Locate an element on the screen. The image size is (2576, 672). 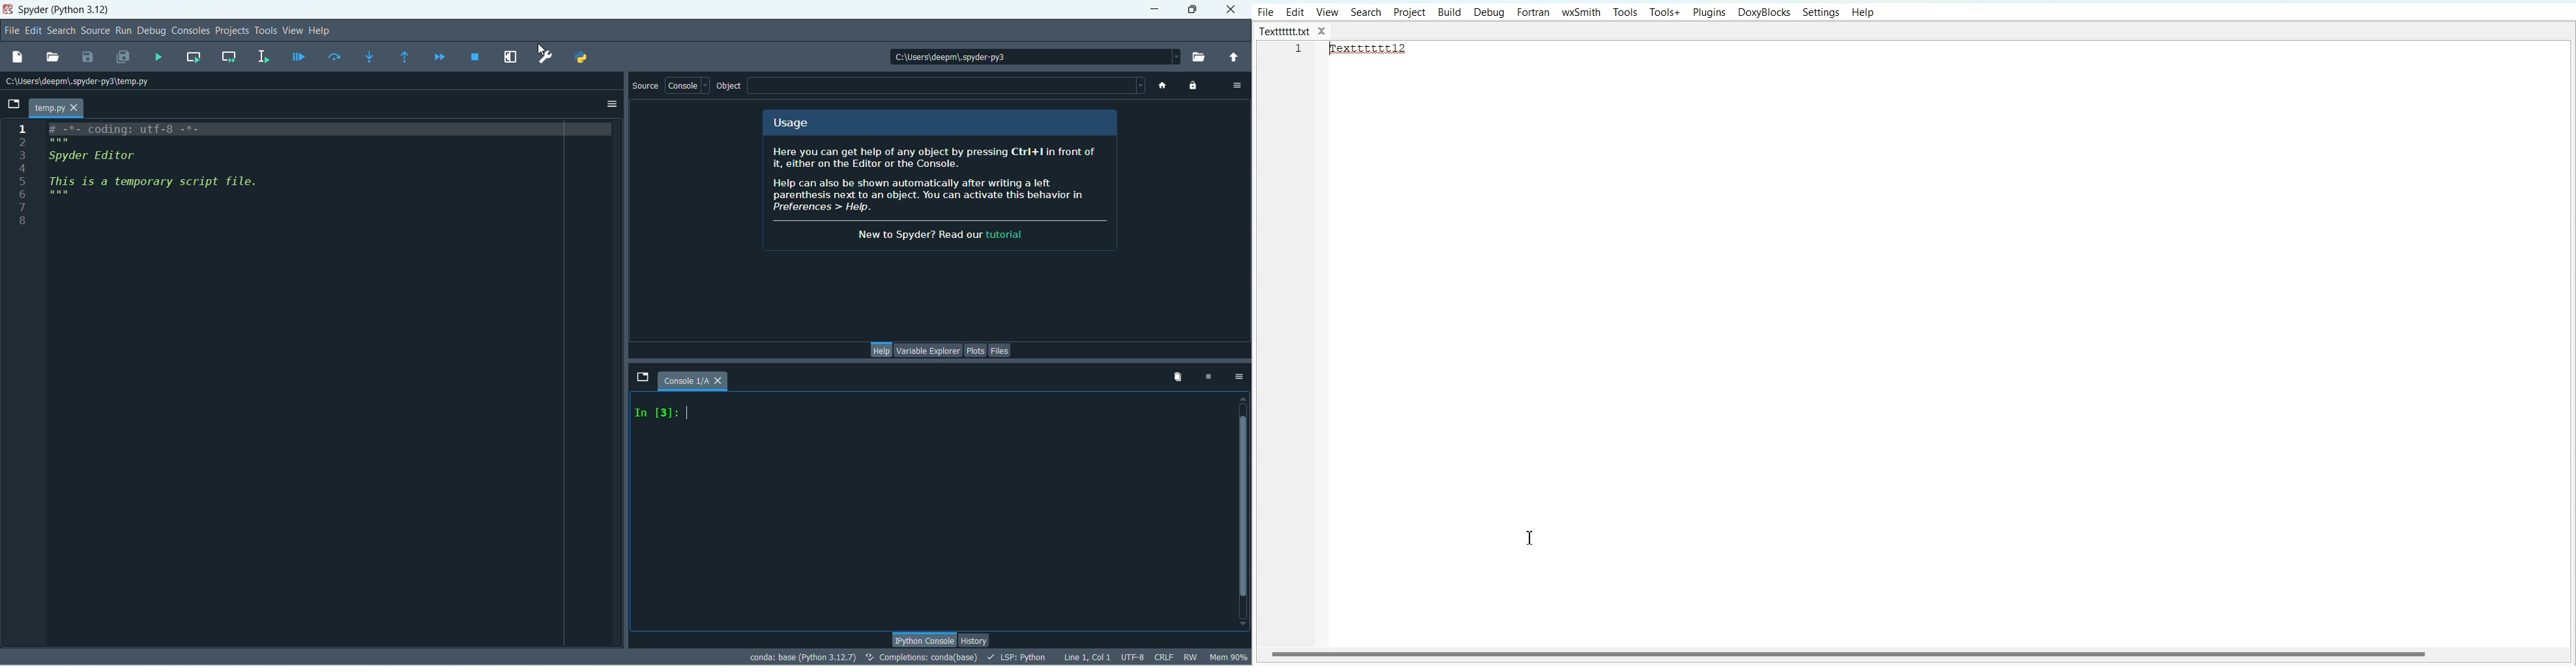
interrupt kernel is located at coordinates (1212, 377).